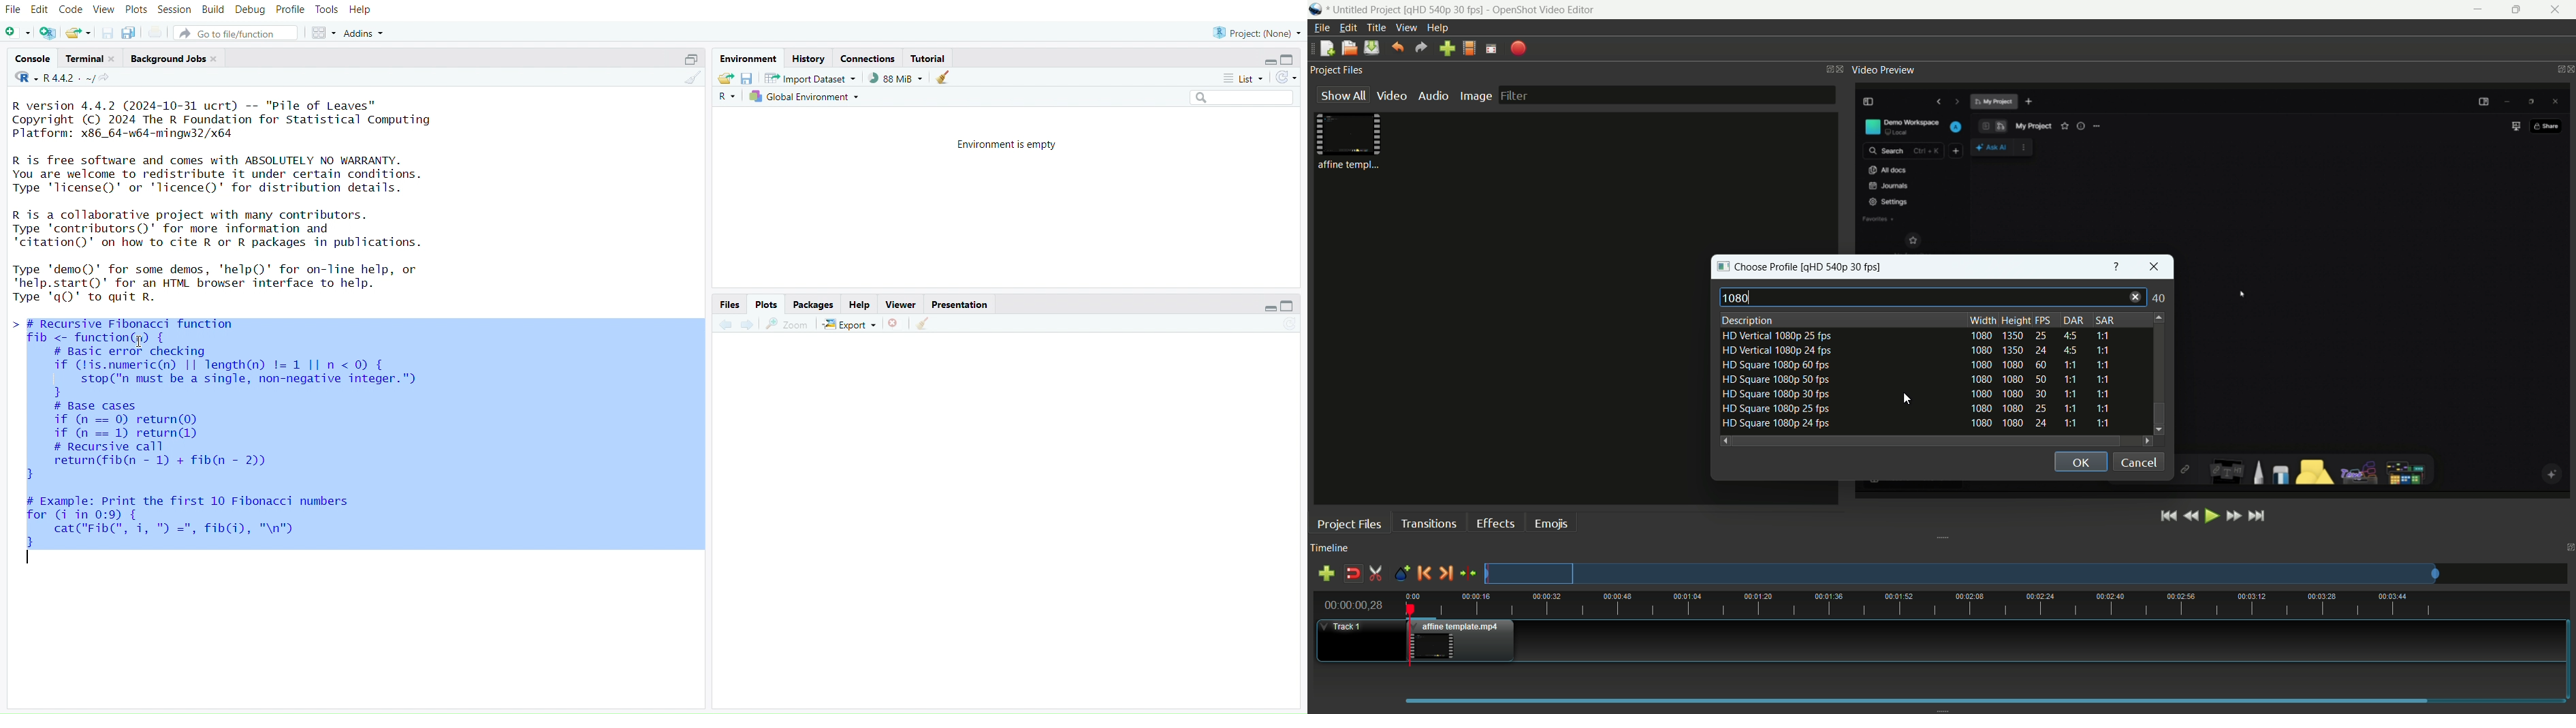 Image resolution: width=2576 pixels, height=728 pixels. What do you see at coordinates (808, 60) in the screenshot?
I see `history` at bounding box center [808, 60].